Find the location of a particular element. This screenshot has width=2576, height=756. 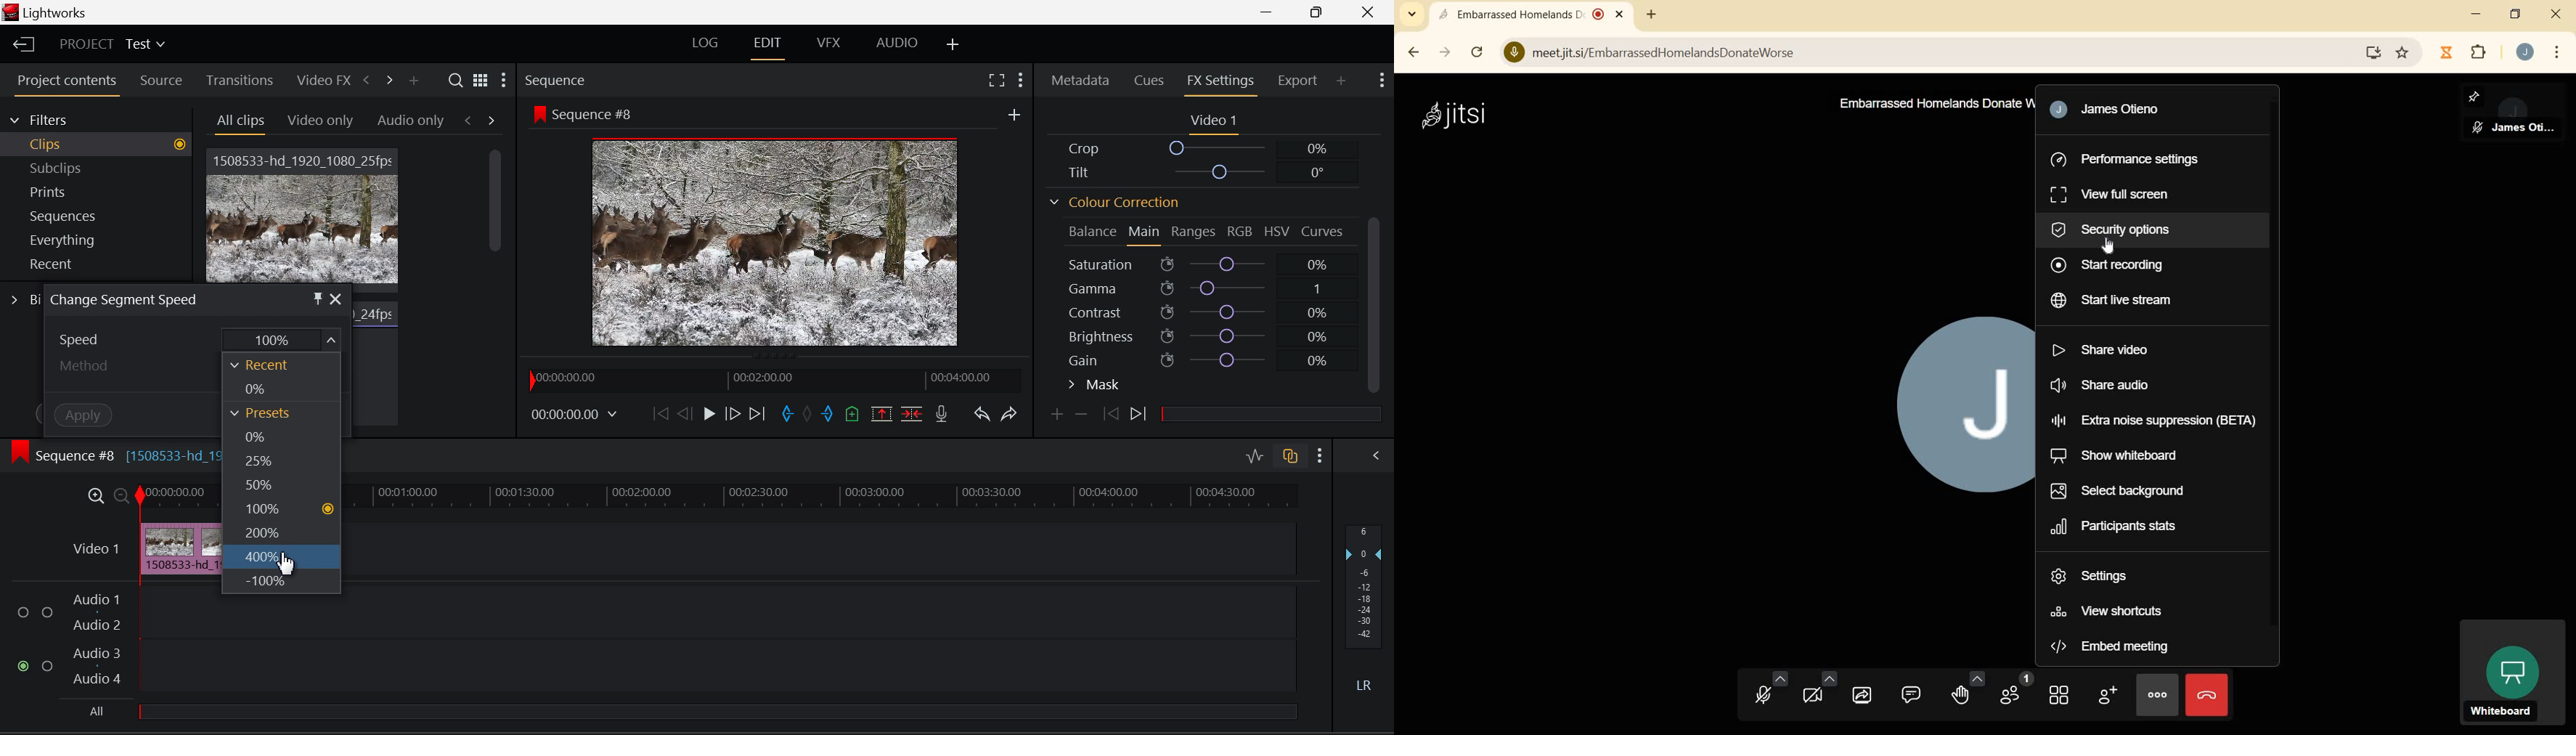

Clips filter Selected is located at coordinates (106, 145).